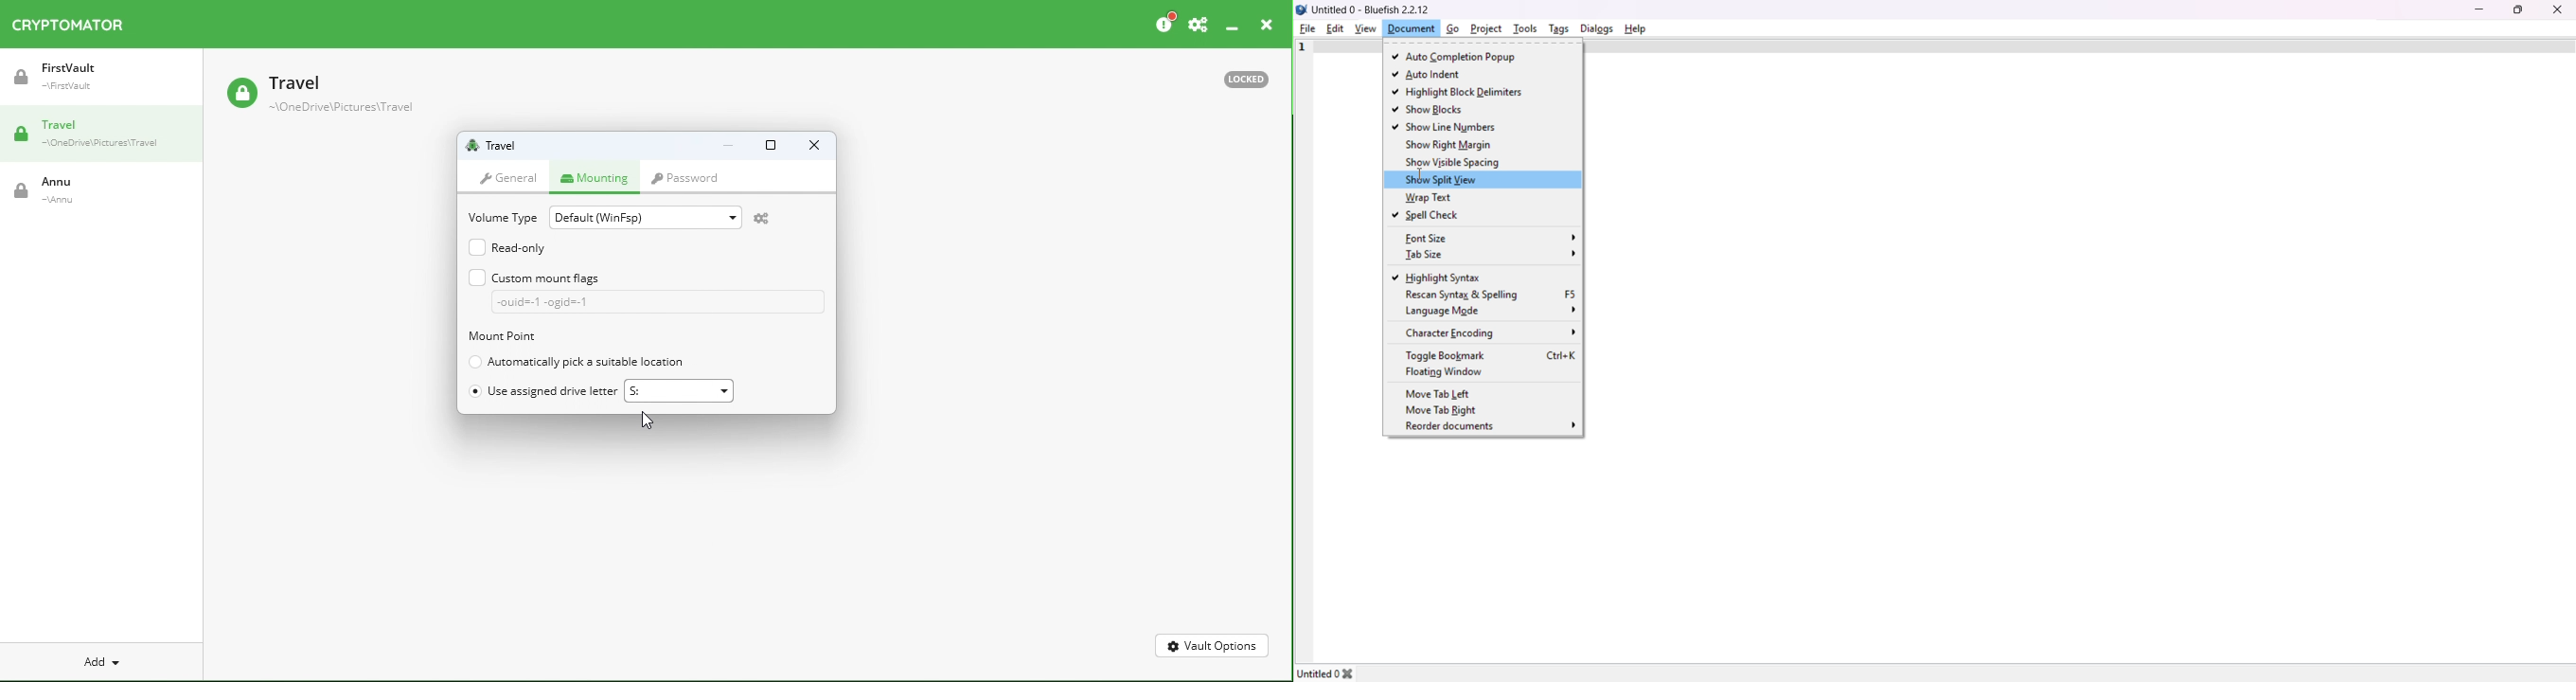  I want to click on font size, so click(1489, 238).